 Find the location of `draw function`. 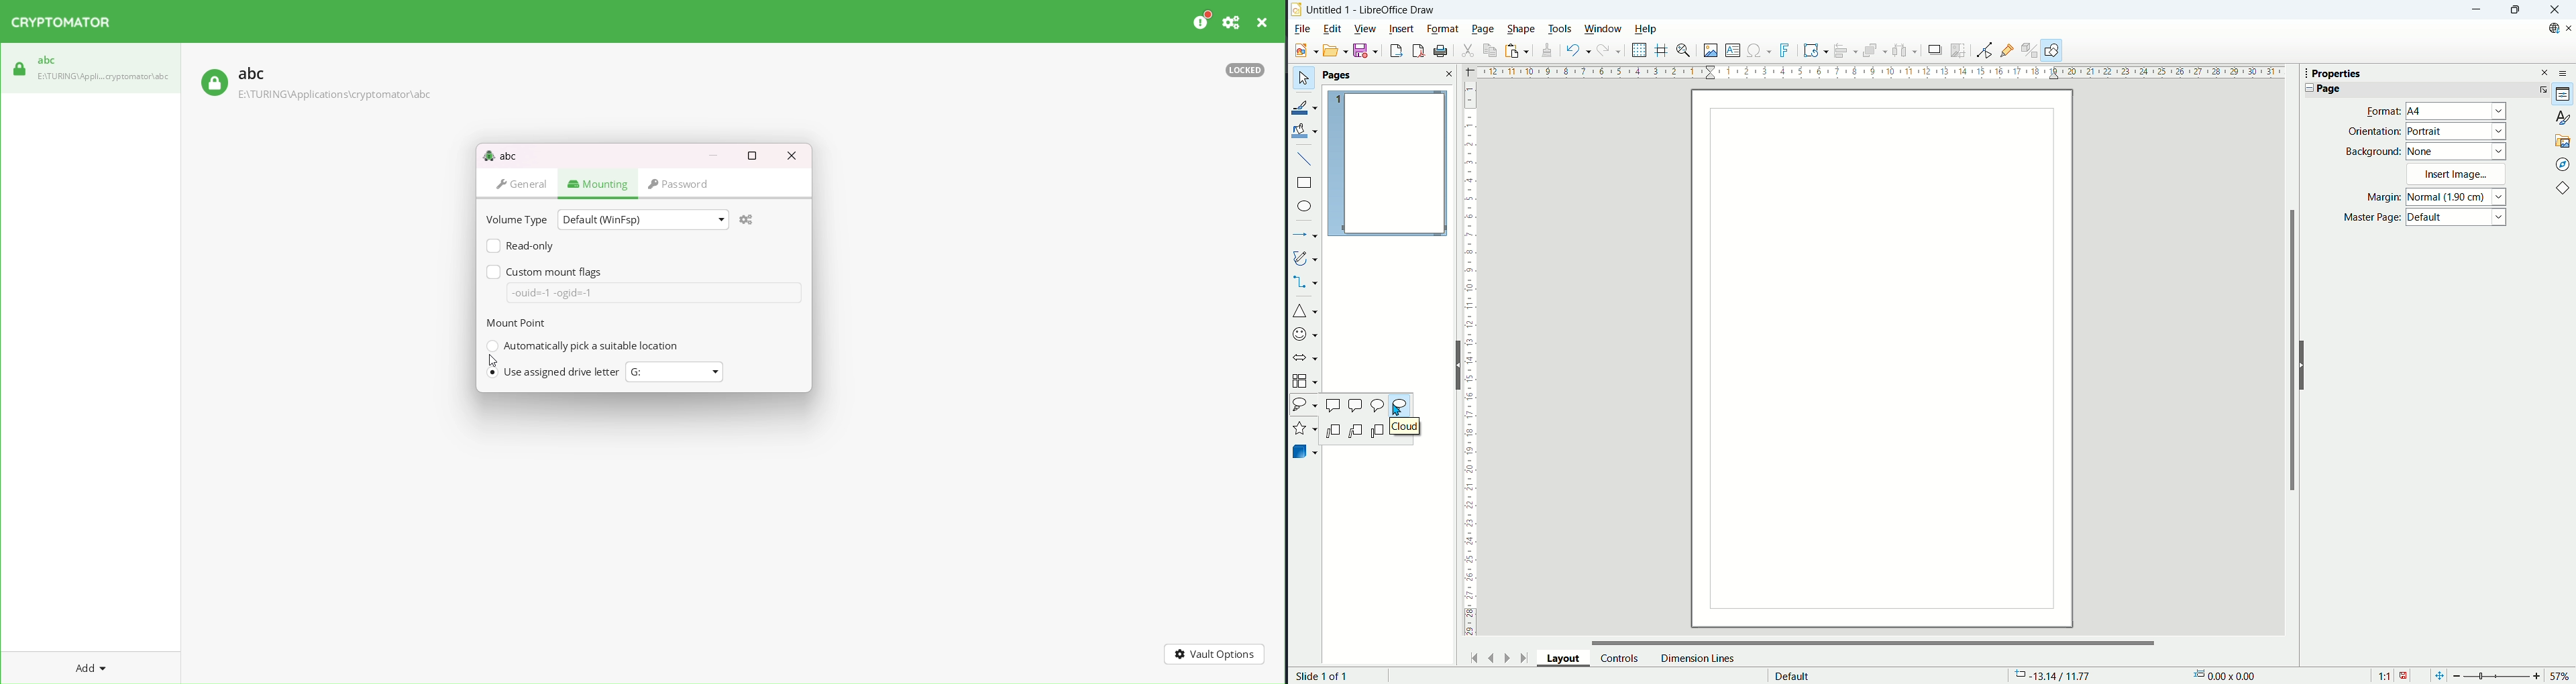

draw function is located at coordinates (2053, 50).